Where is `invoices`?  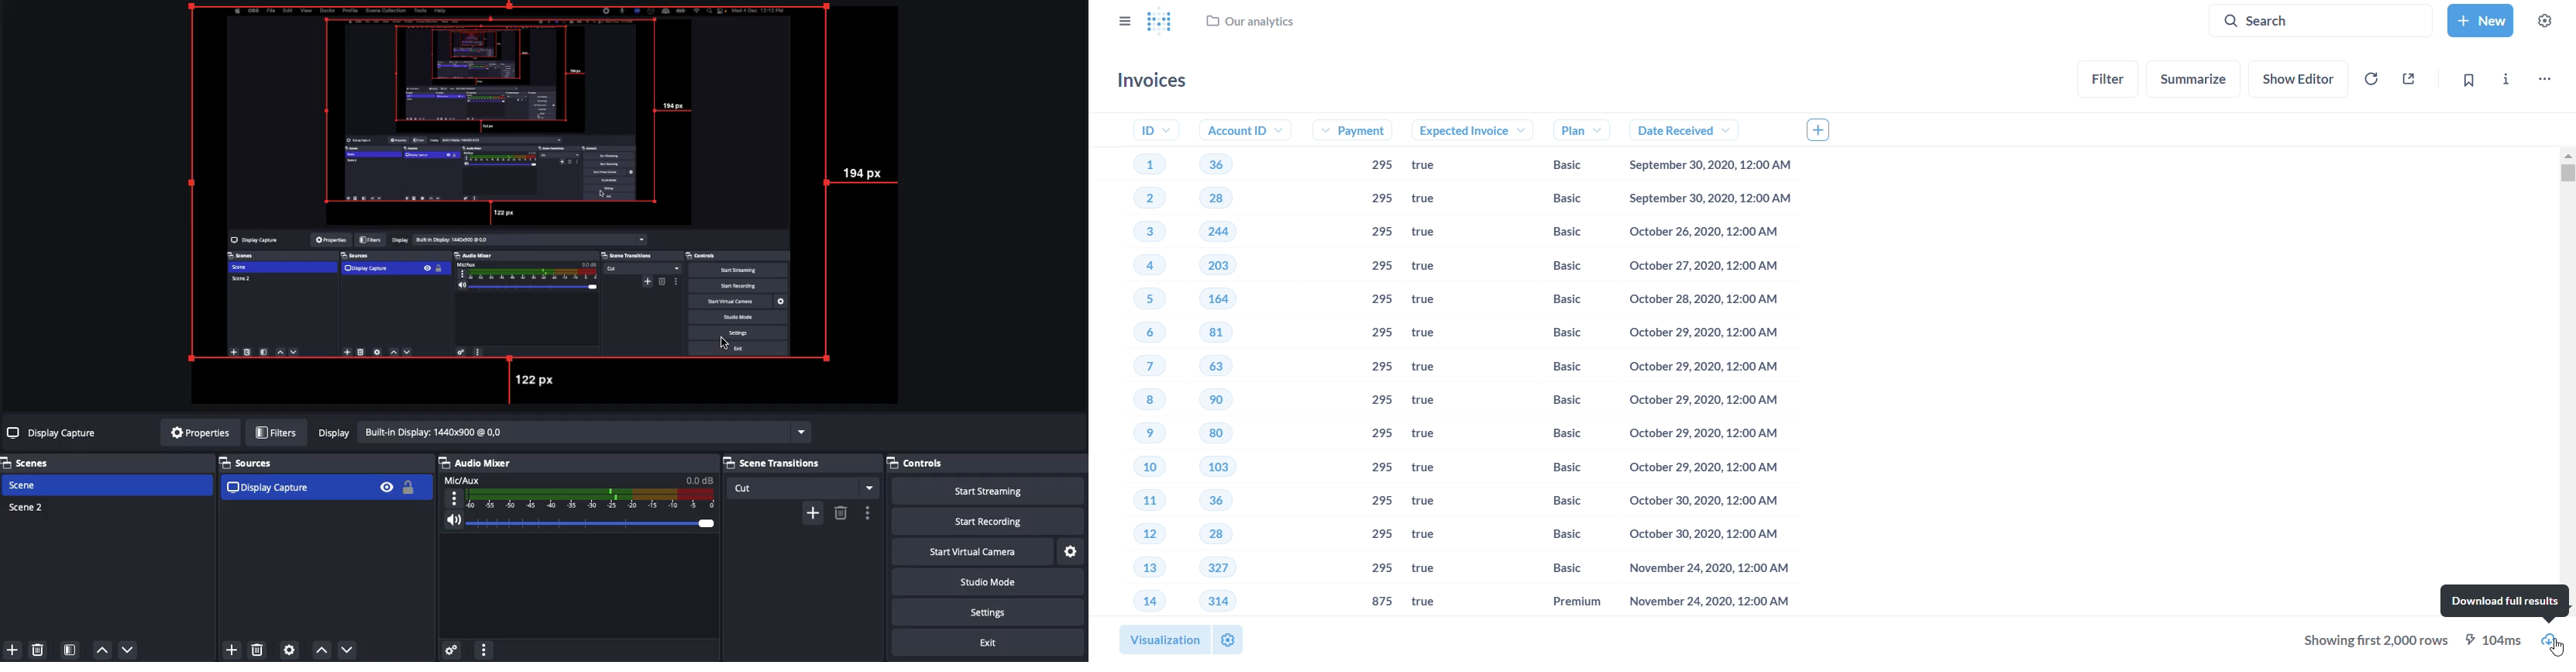 invoices is located at coordinates (1156, 81).